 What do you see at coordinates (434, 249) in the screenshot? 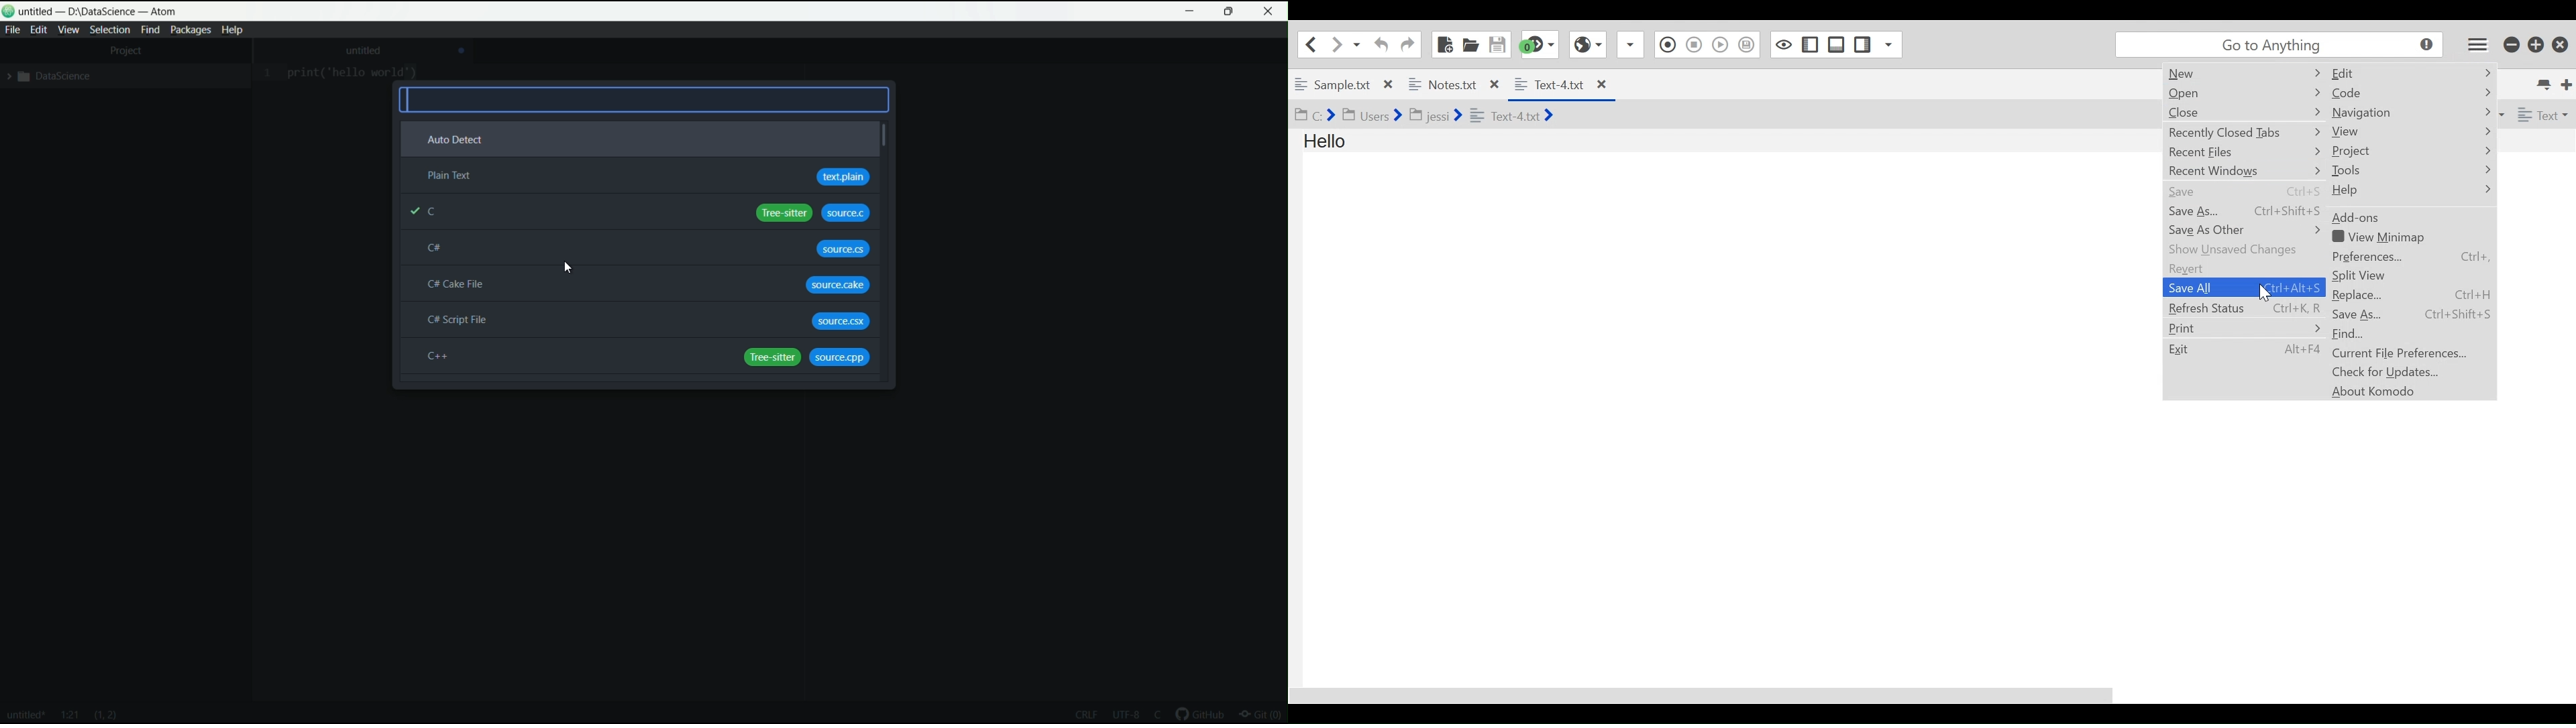
I see `c#` at bounding box center [434, 249].